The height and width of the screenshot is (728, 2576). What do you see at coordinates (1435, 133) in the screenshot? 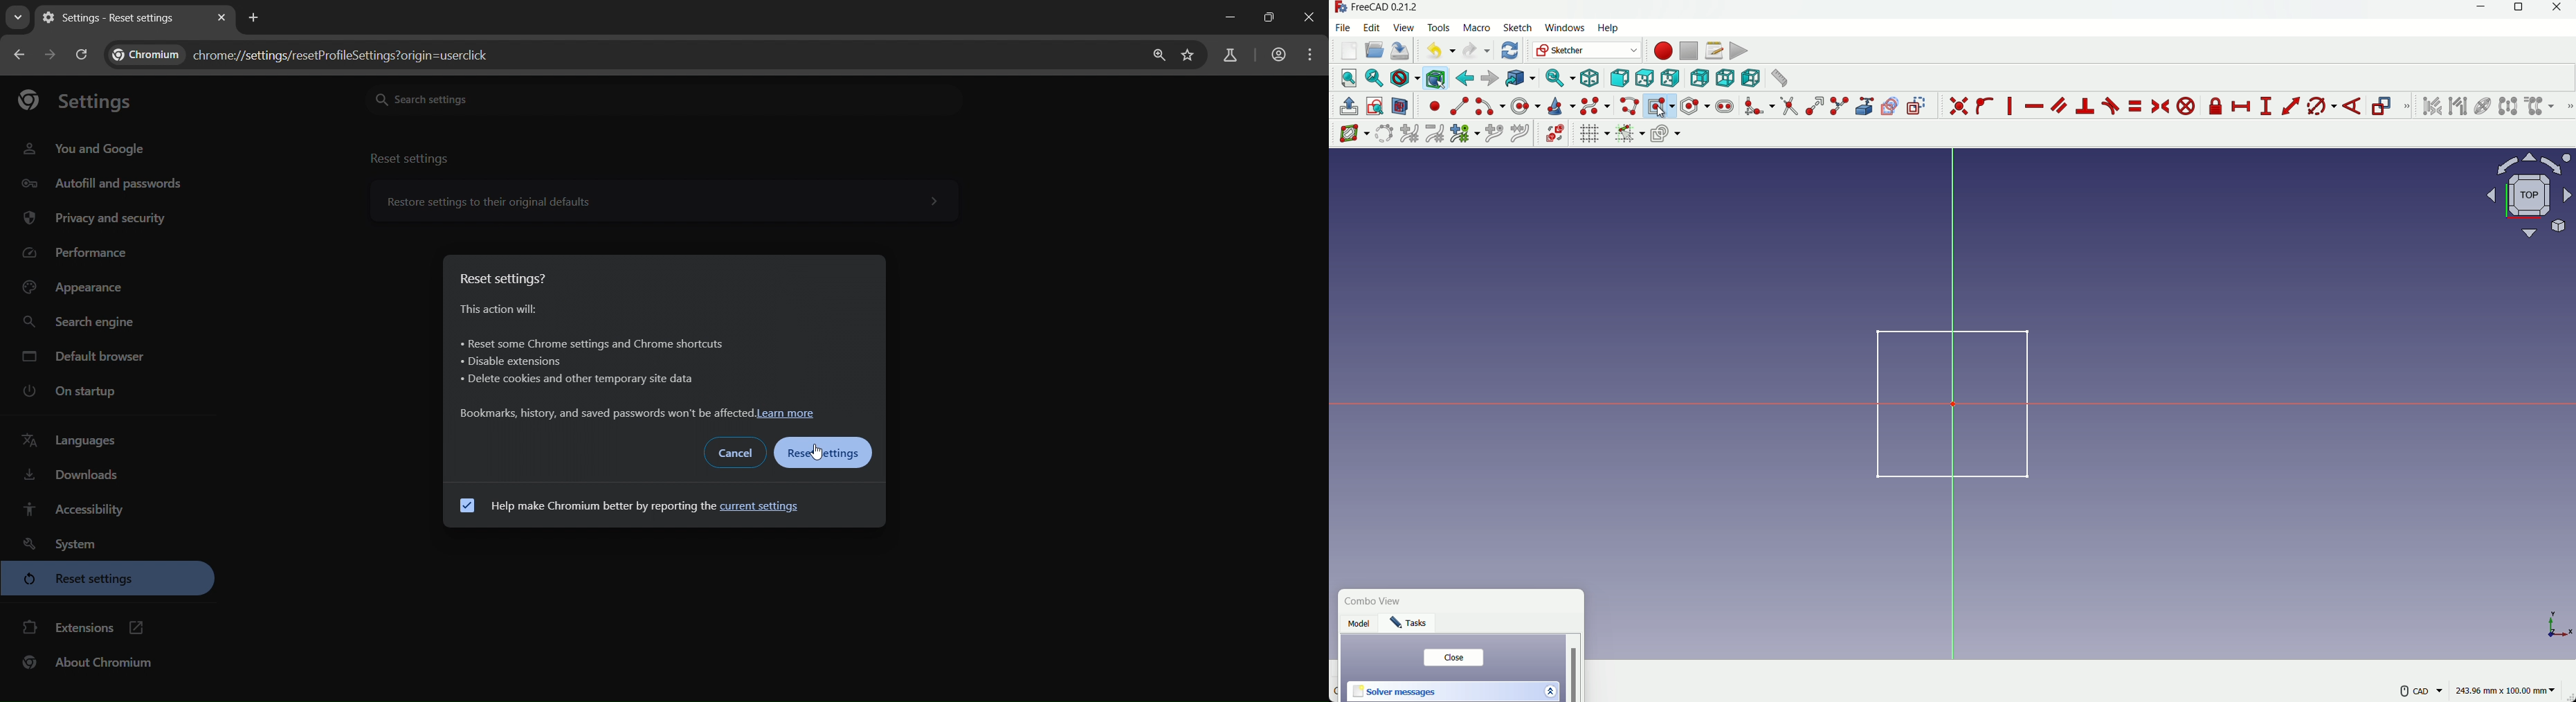
I see `decrease B spiline degree` at bounding box center [1435, 133].